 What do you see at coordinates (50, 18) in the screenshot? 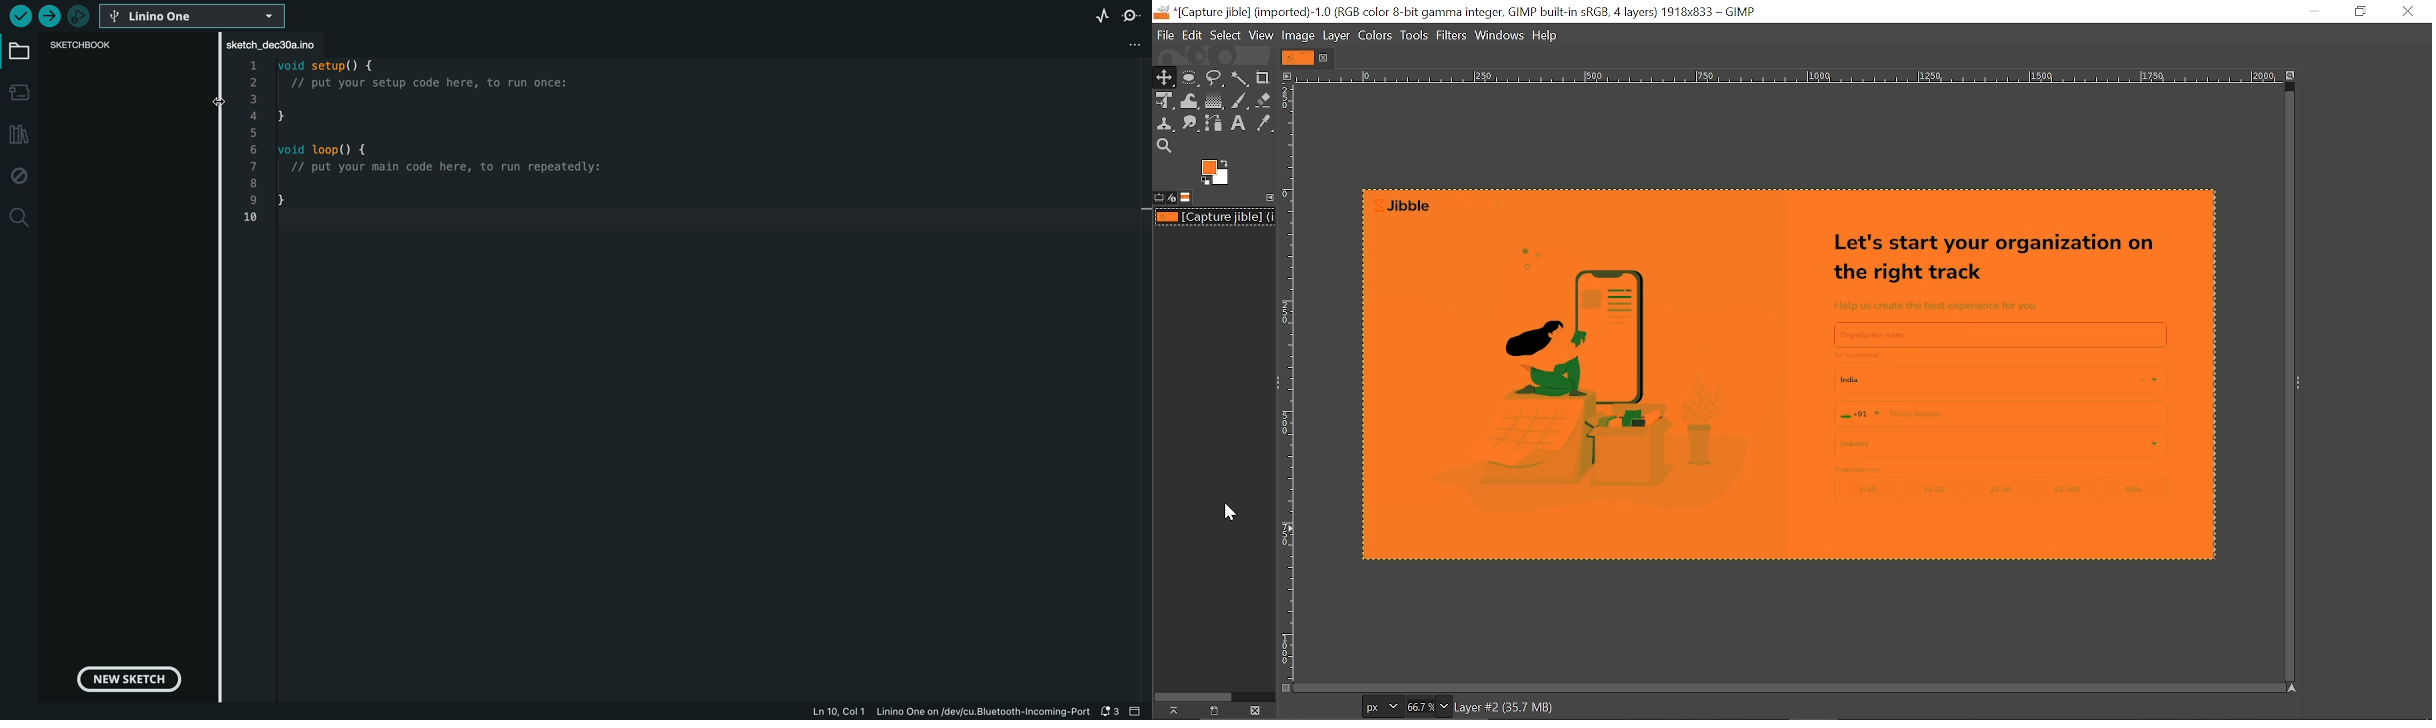
I see `VERIFY` at bounding box center [50, 18].